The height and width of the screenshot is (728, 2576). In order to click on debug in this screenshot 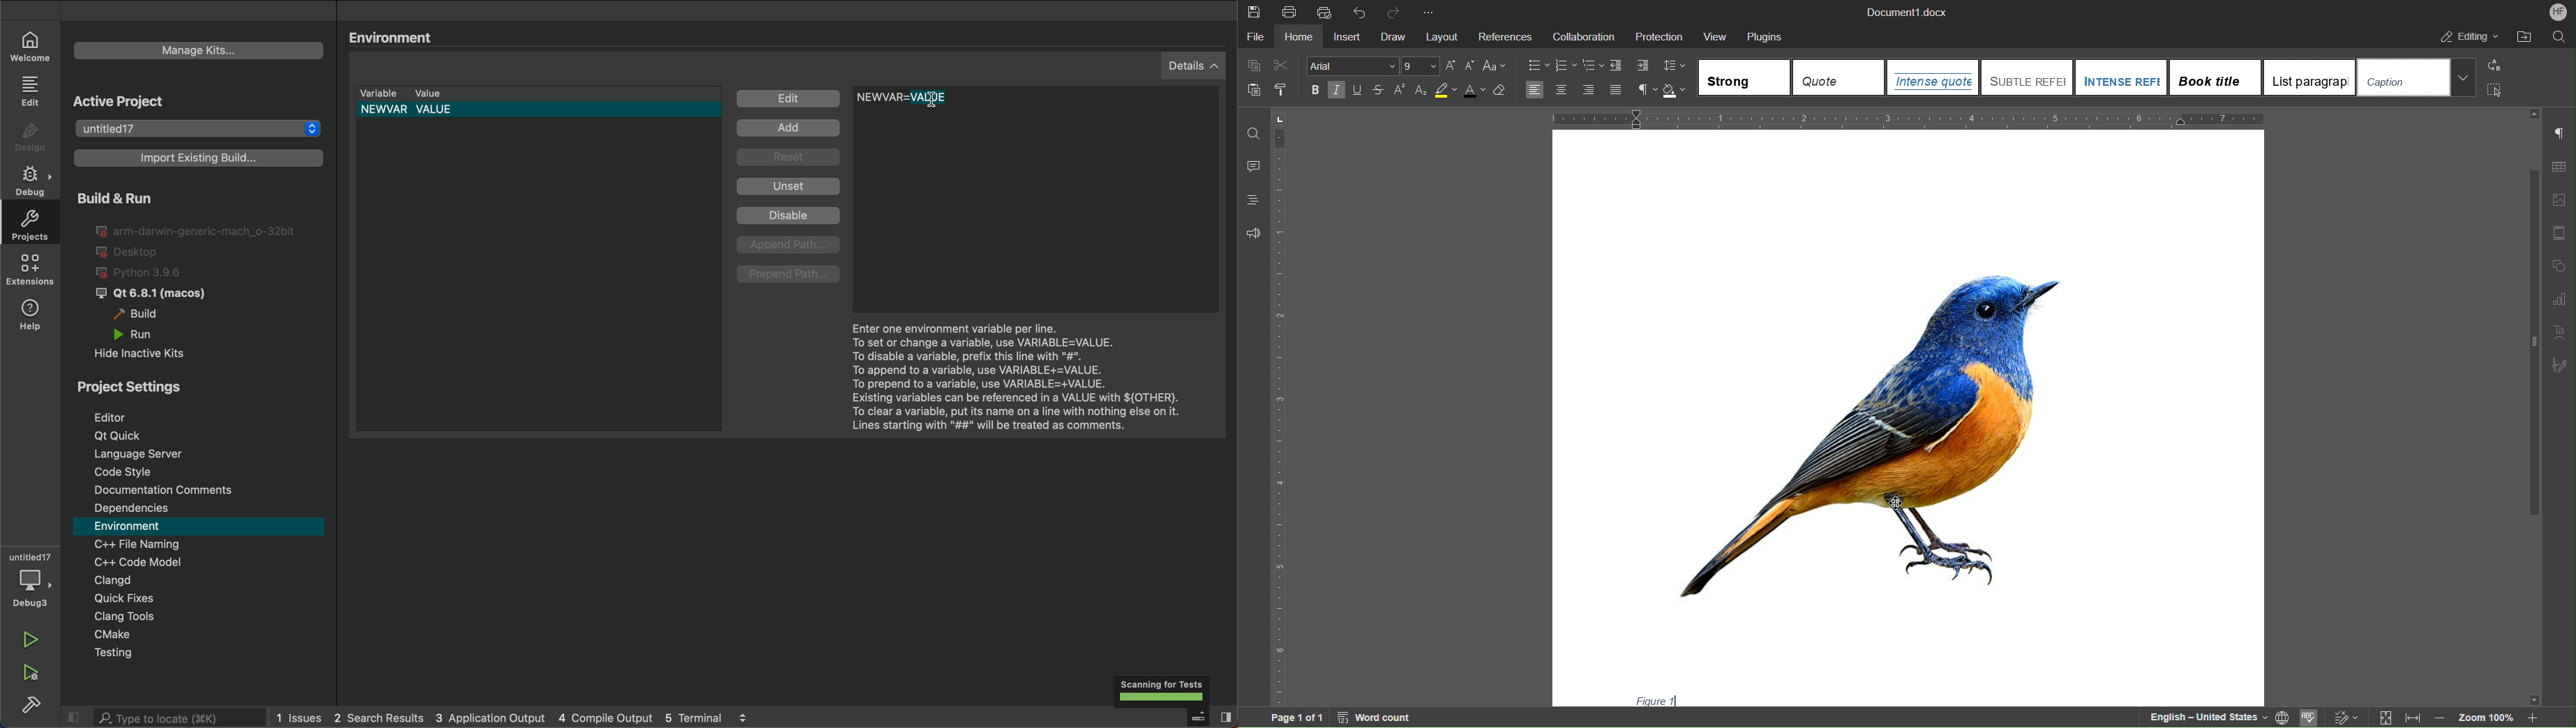, I will do `click(33, 177)`.